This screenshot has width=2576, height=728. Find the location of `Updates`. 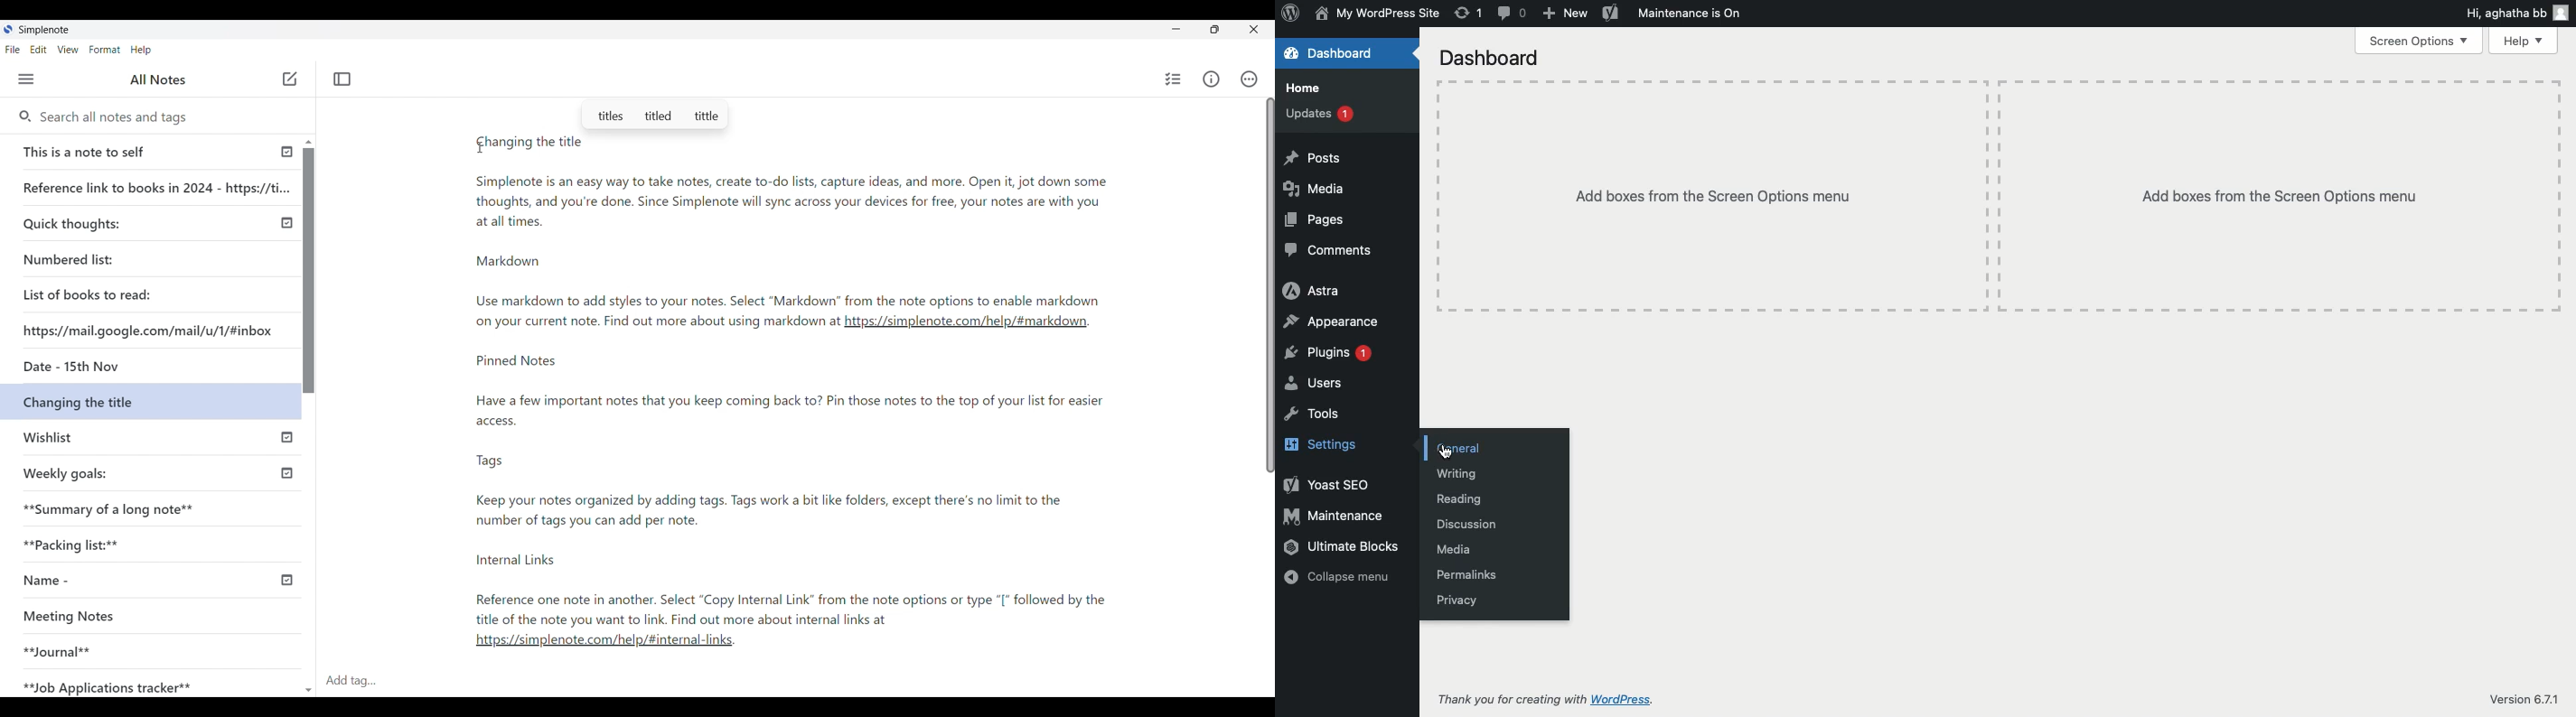

Updates is located at coordinates (1321, 113).